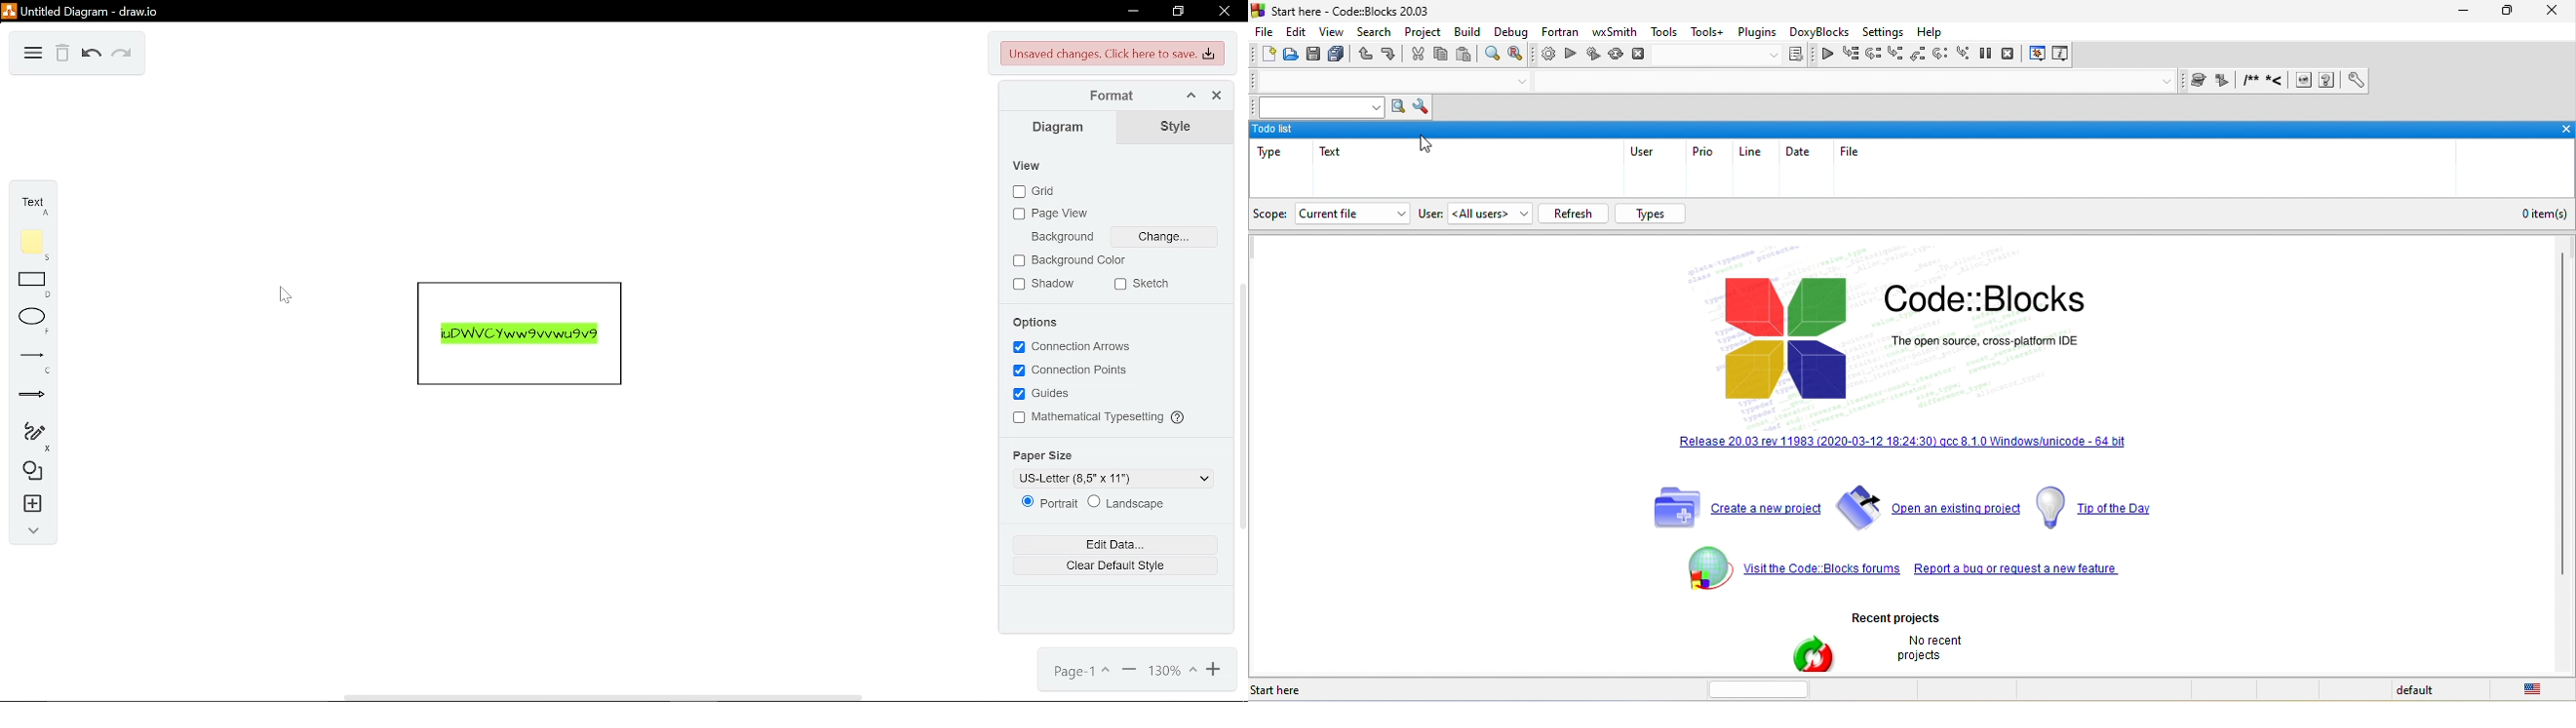 This screenshot has height=728, width=2576. I want to click on freehand, so click(30, 435).